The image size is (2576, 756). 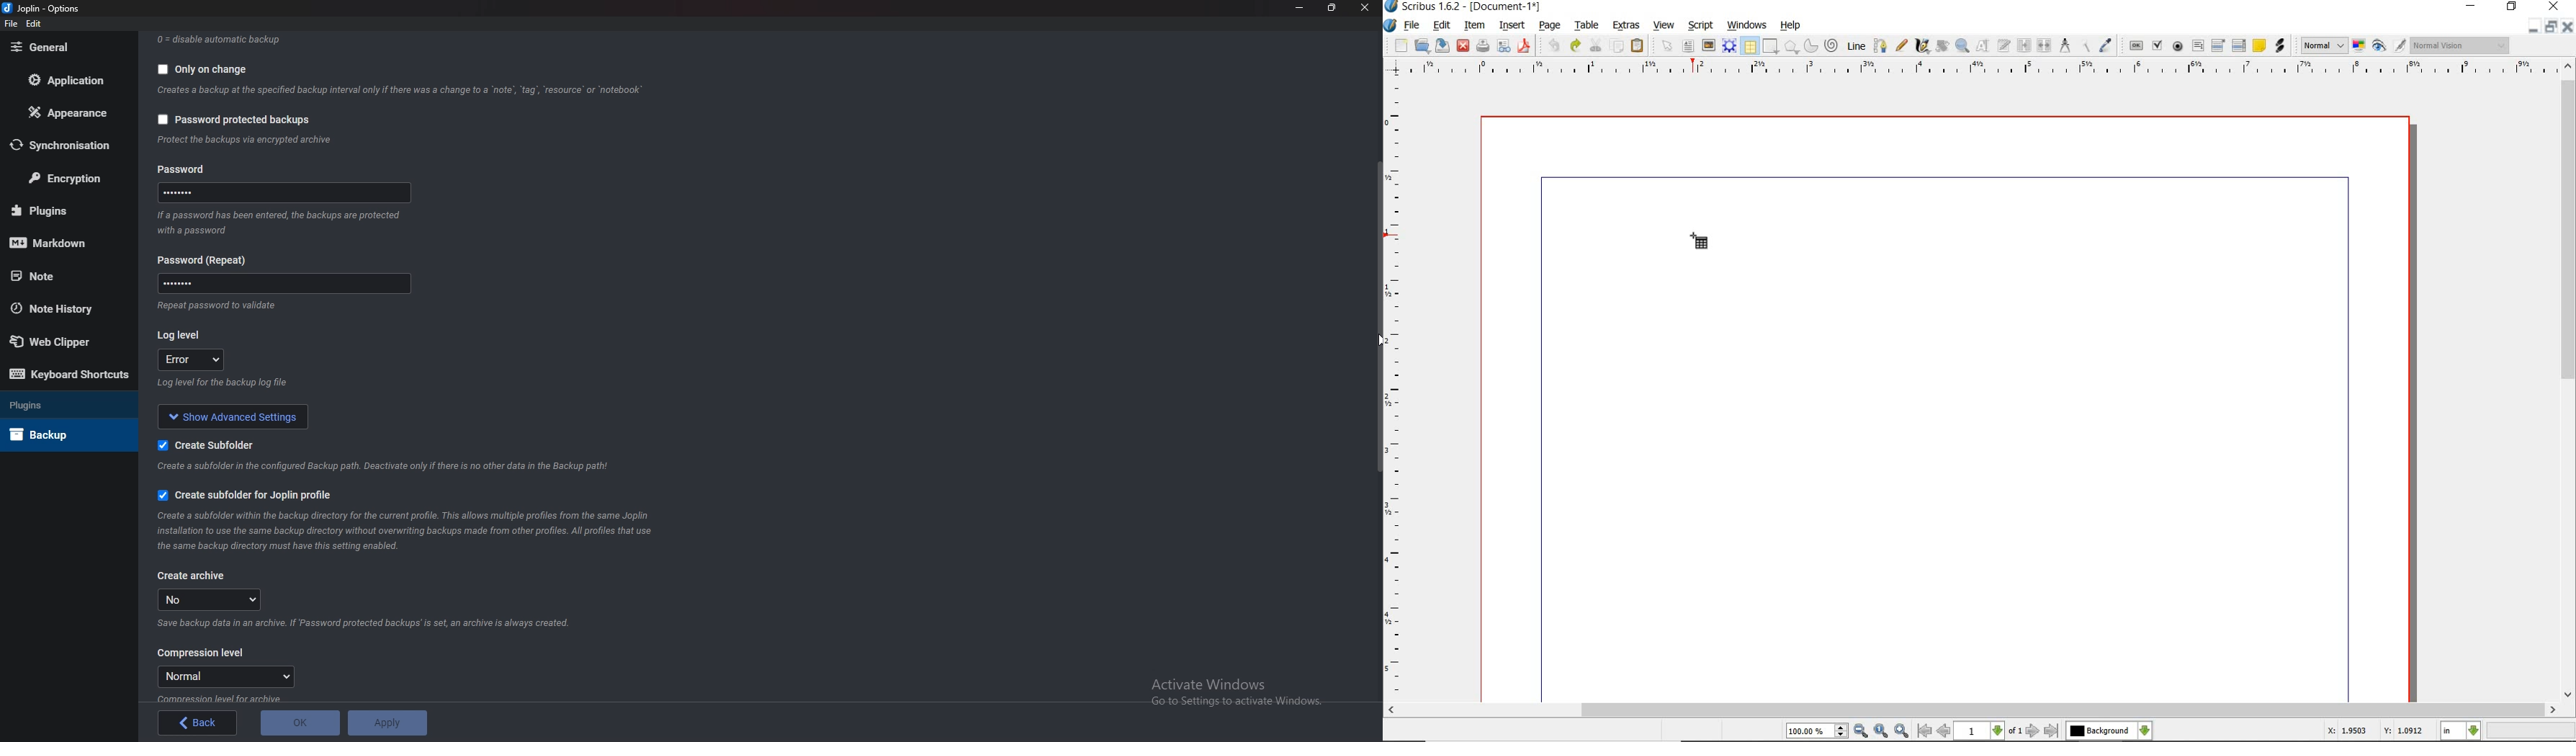 What do you see at coordinates (2004, 45) in the screenshot?
I see `edit text with story editor` at bounding box center [2004, 45].